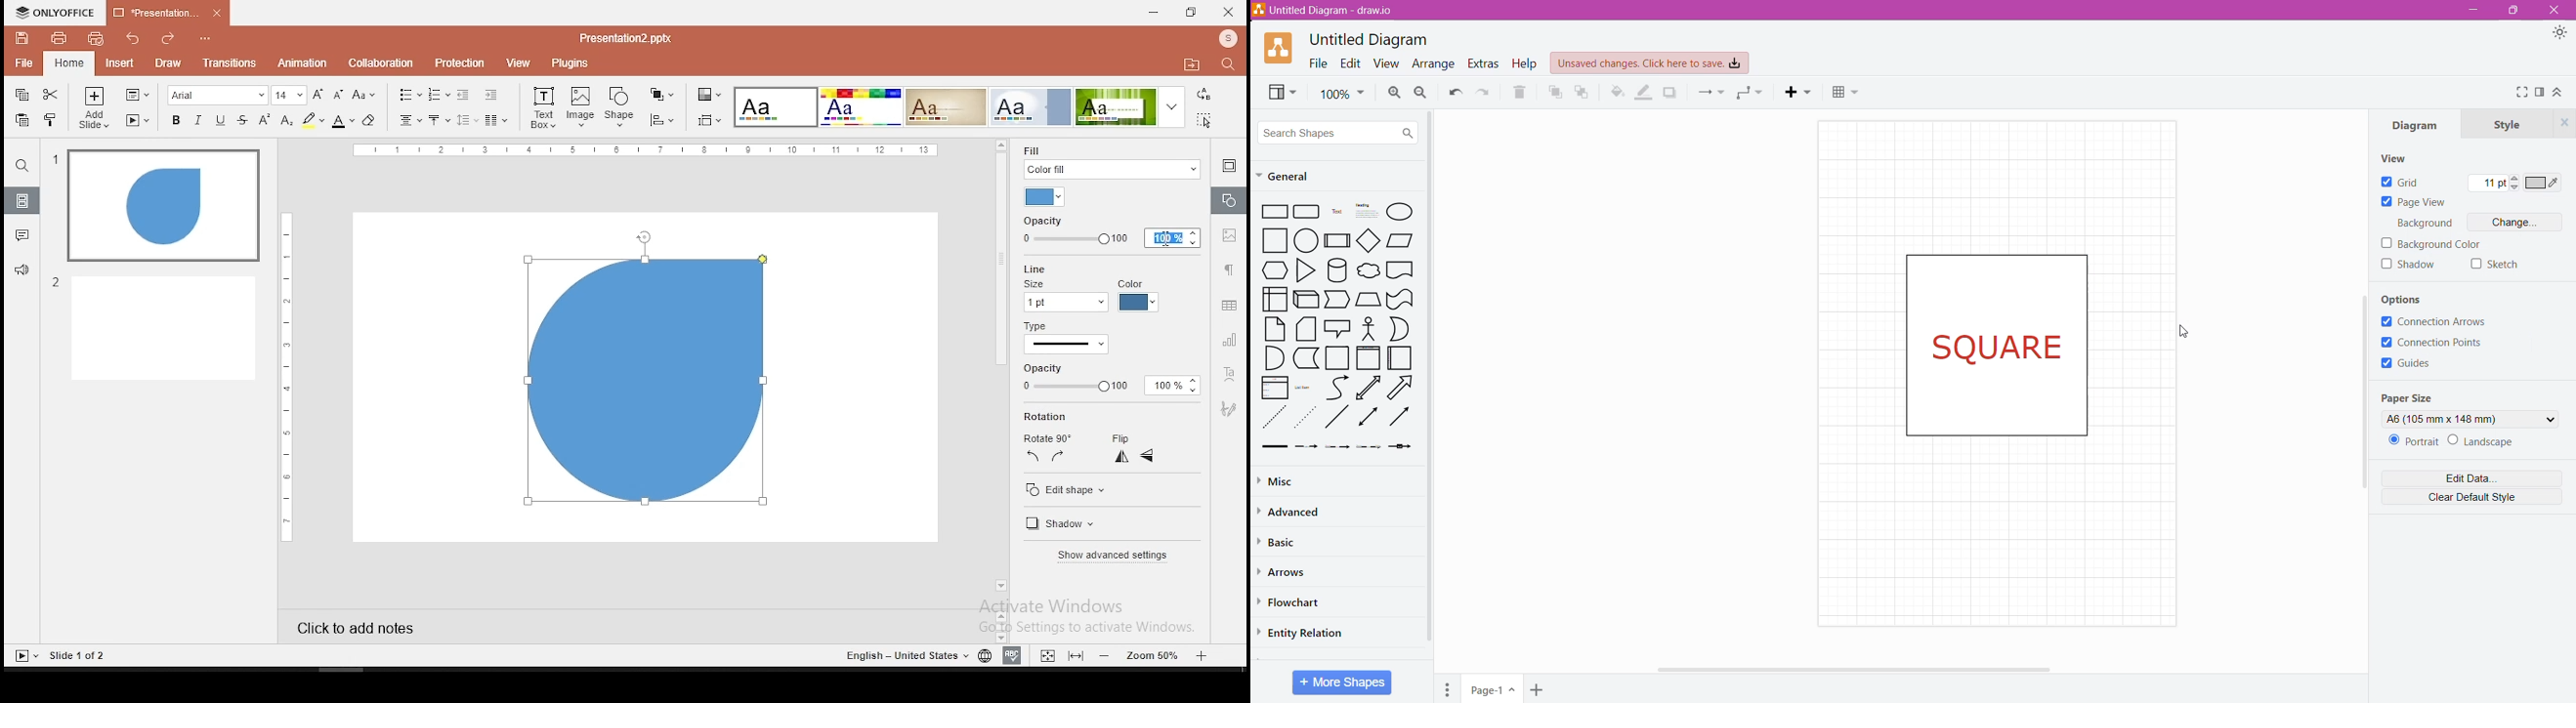 This screenshot has height=728, width=2576. I want to click on Dotted Arrow , so click(1305, 418).